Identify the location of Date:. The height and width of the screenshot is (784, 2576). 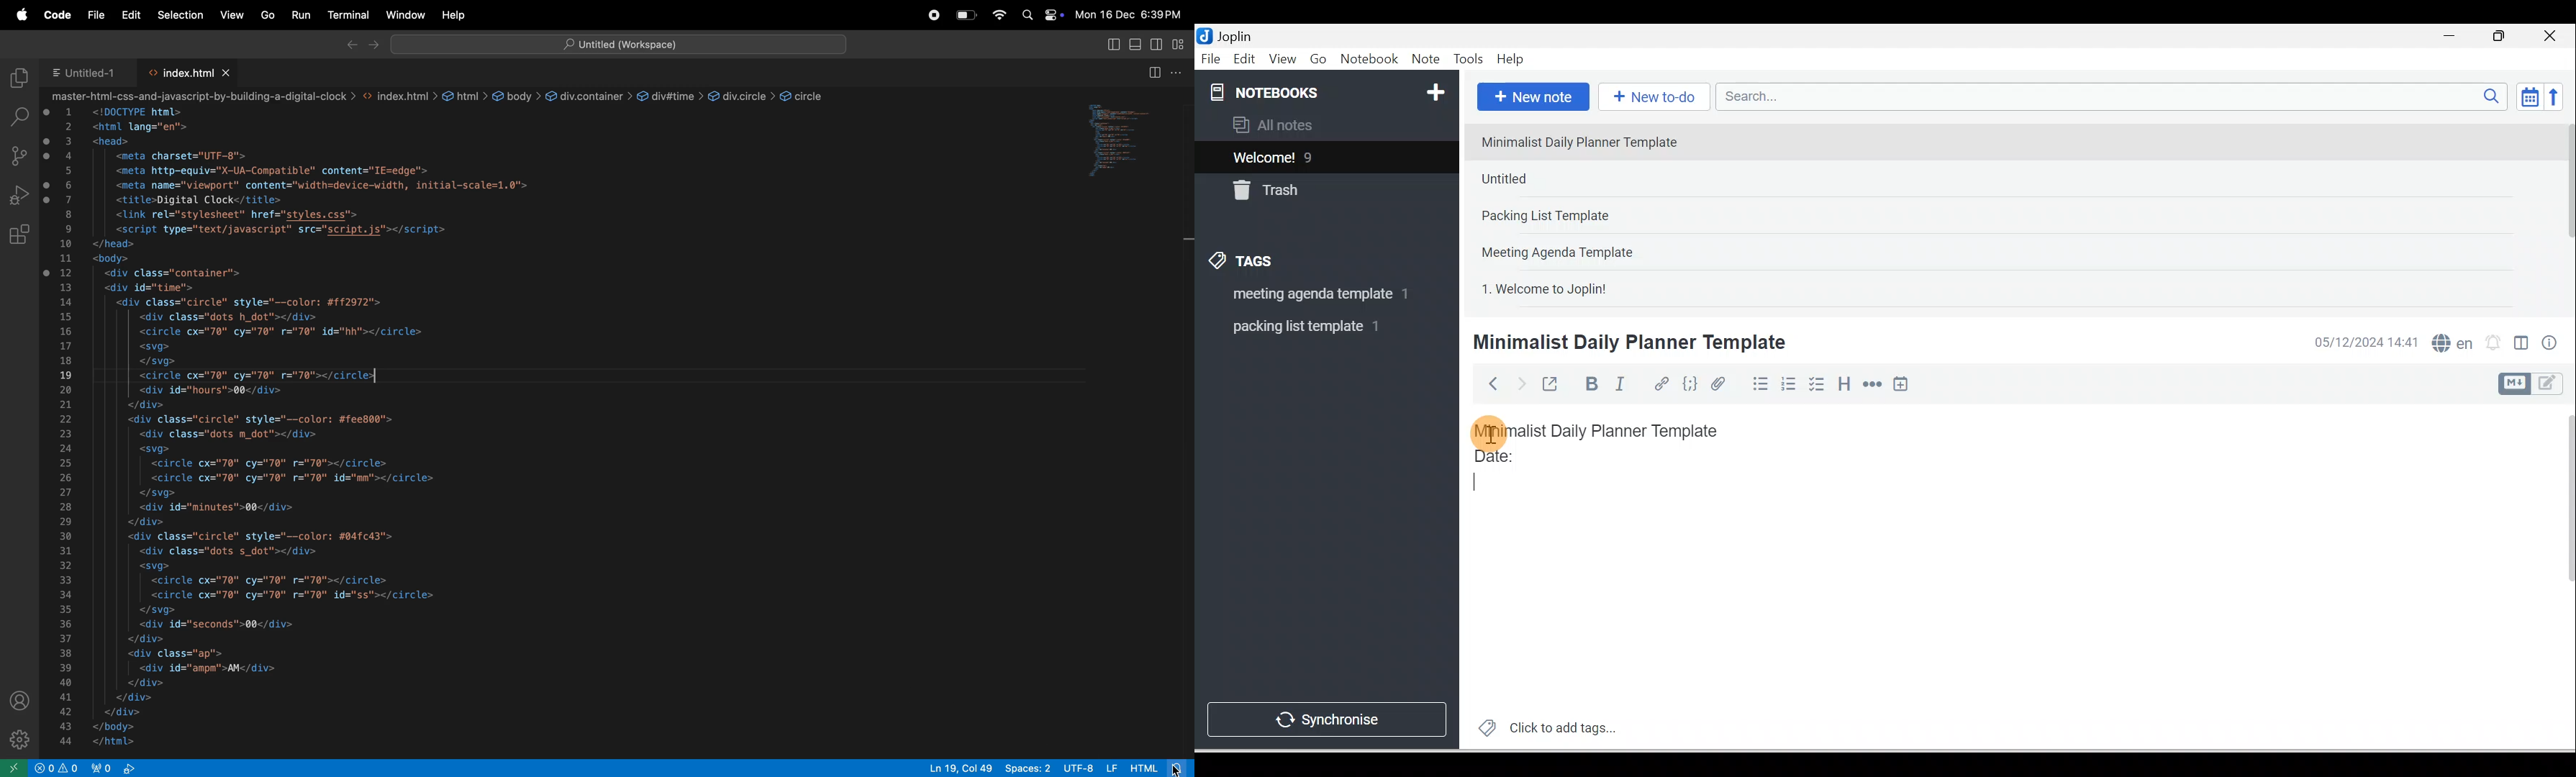
(1535, 463).